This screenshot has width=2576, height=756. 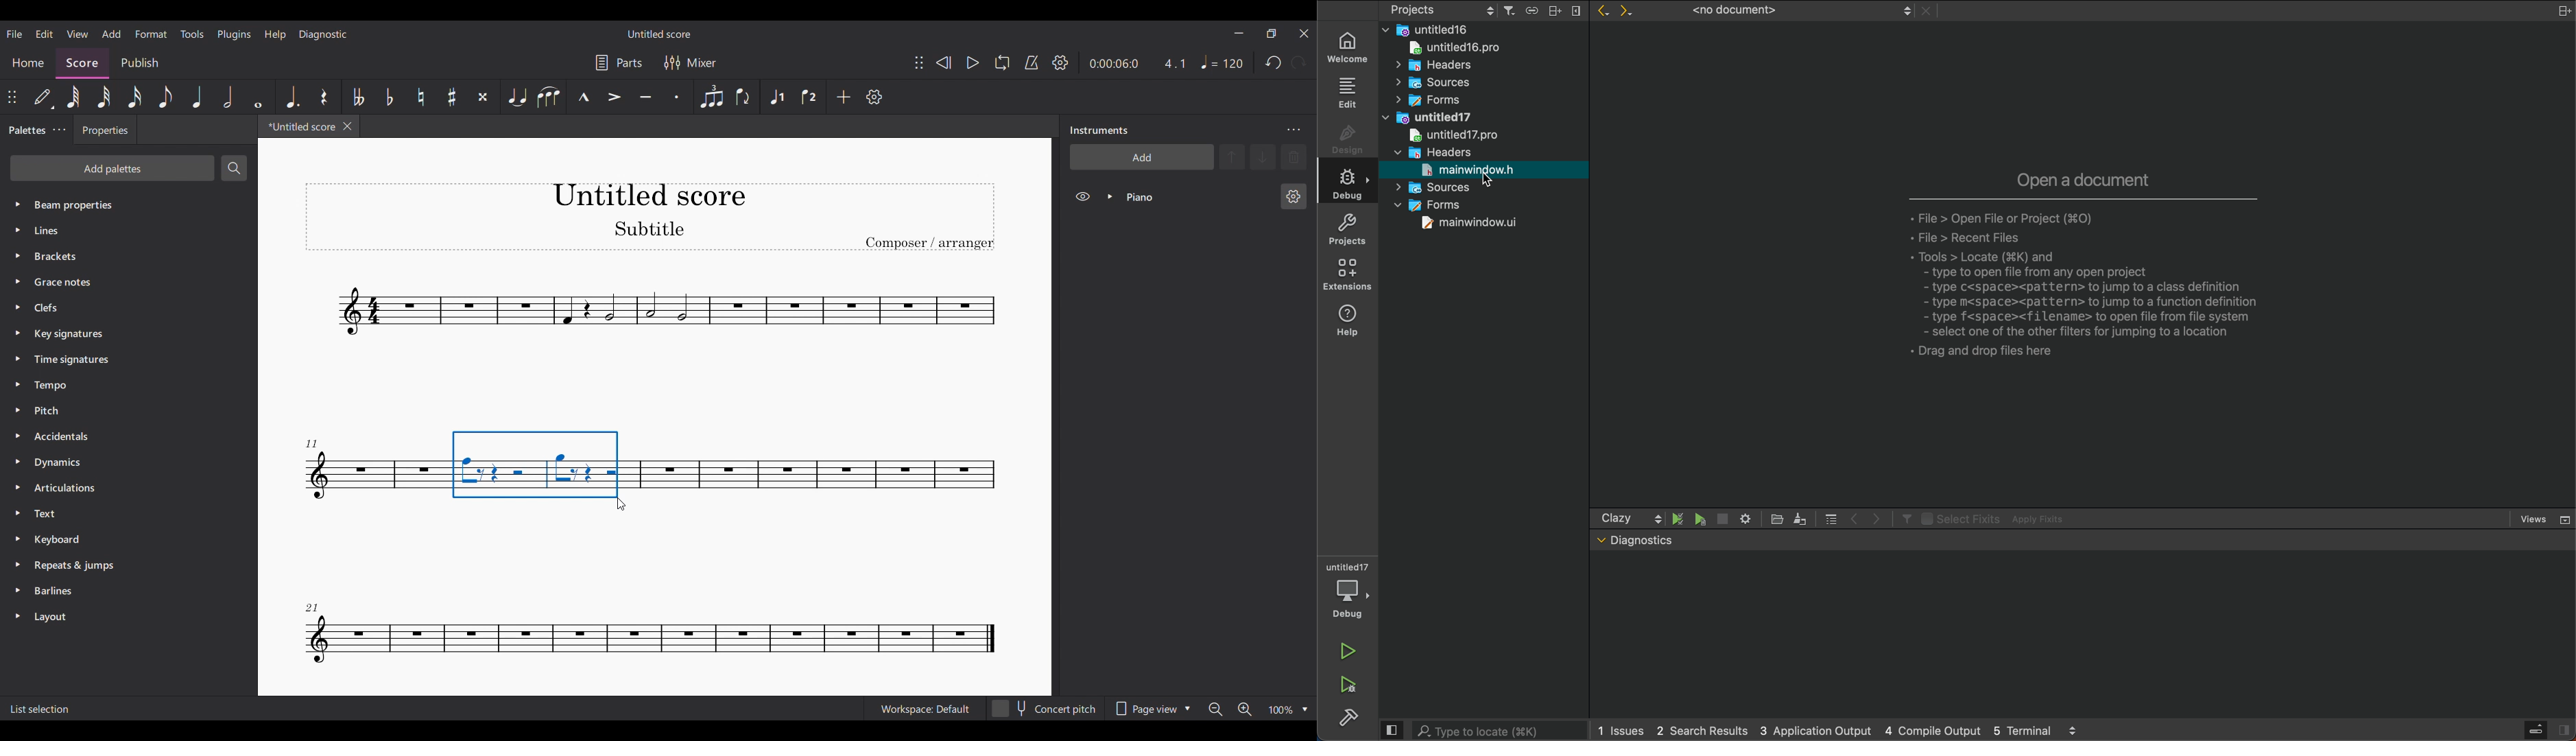 What do you see at coordinates (973, 62) in the screenshot?
I see `Play` at bounding box center [973, 62].